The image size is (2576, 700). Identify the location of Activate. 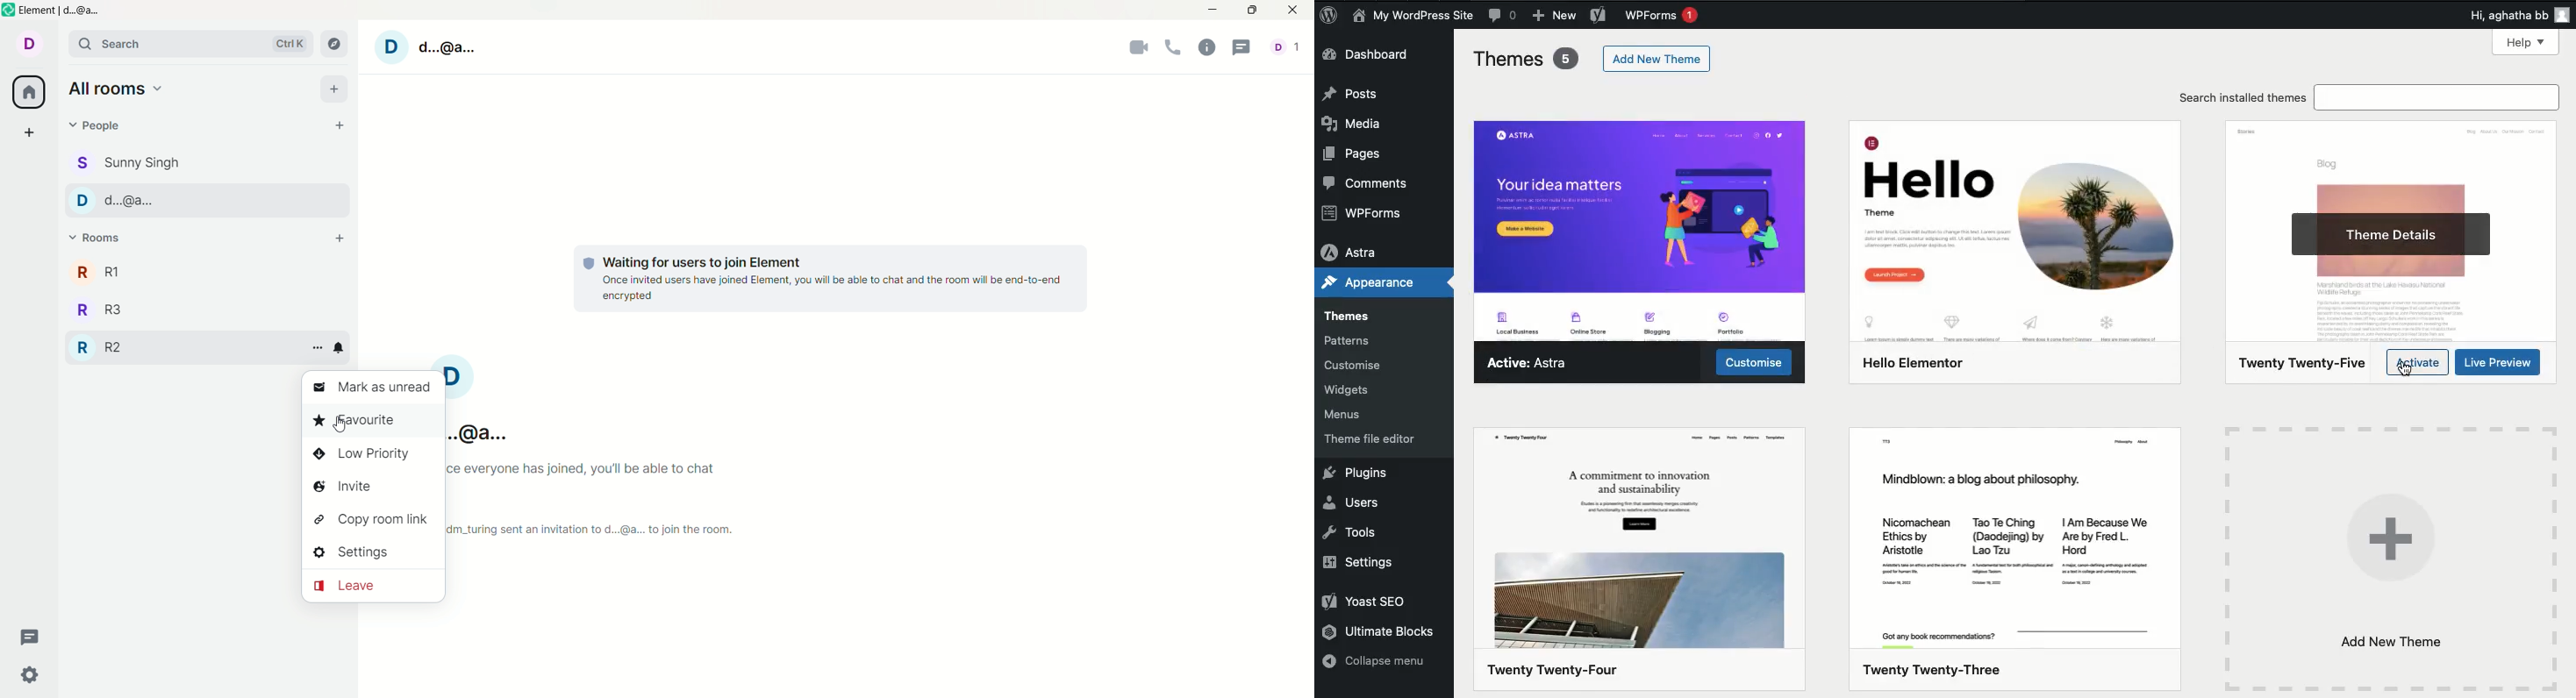
(2419, 364).